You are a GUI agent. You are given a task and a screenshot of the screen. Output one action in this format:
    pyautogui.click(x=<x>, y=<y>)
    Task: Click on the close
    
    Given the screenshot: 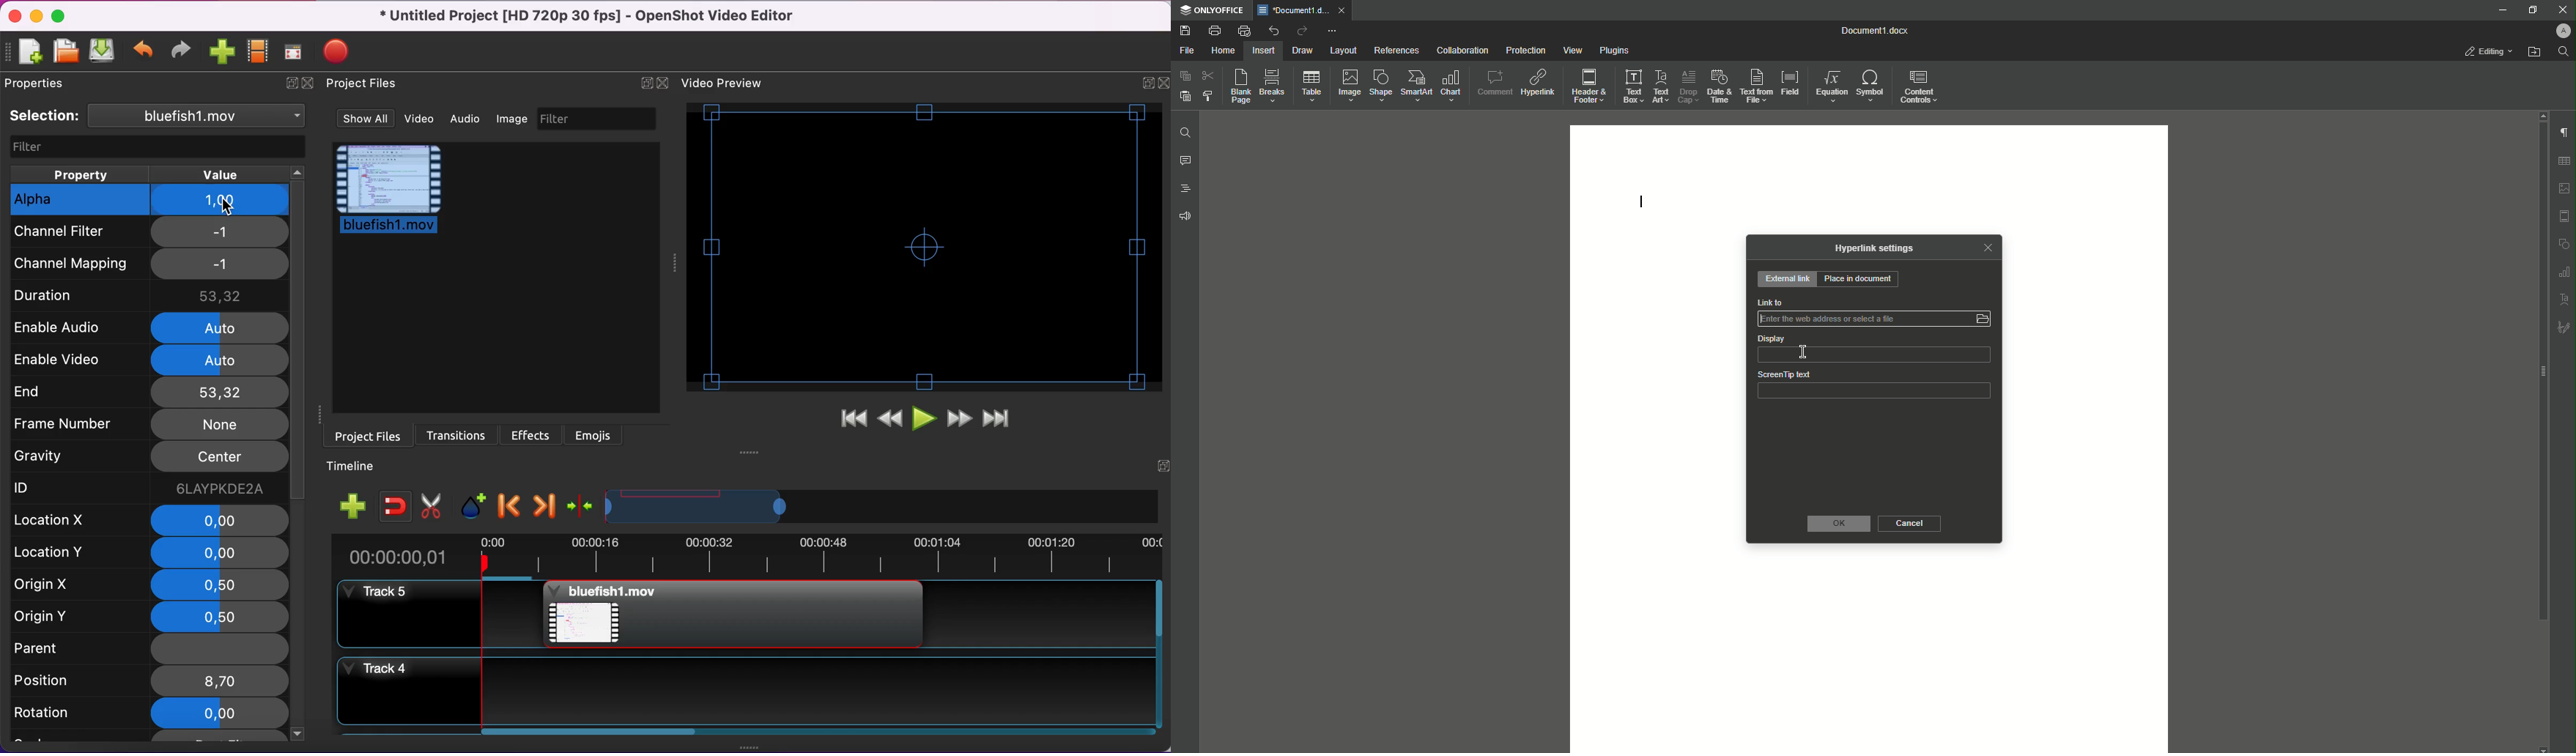 What is the action you would take?
    pyautogui.click(x=14, y=17)
    